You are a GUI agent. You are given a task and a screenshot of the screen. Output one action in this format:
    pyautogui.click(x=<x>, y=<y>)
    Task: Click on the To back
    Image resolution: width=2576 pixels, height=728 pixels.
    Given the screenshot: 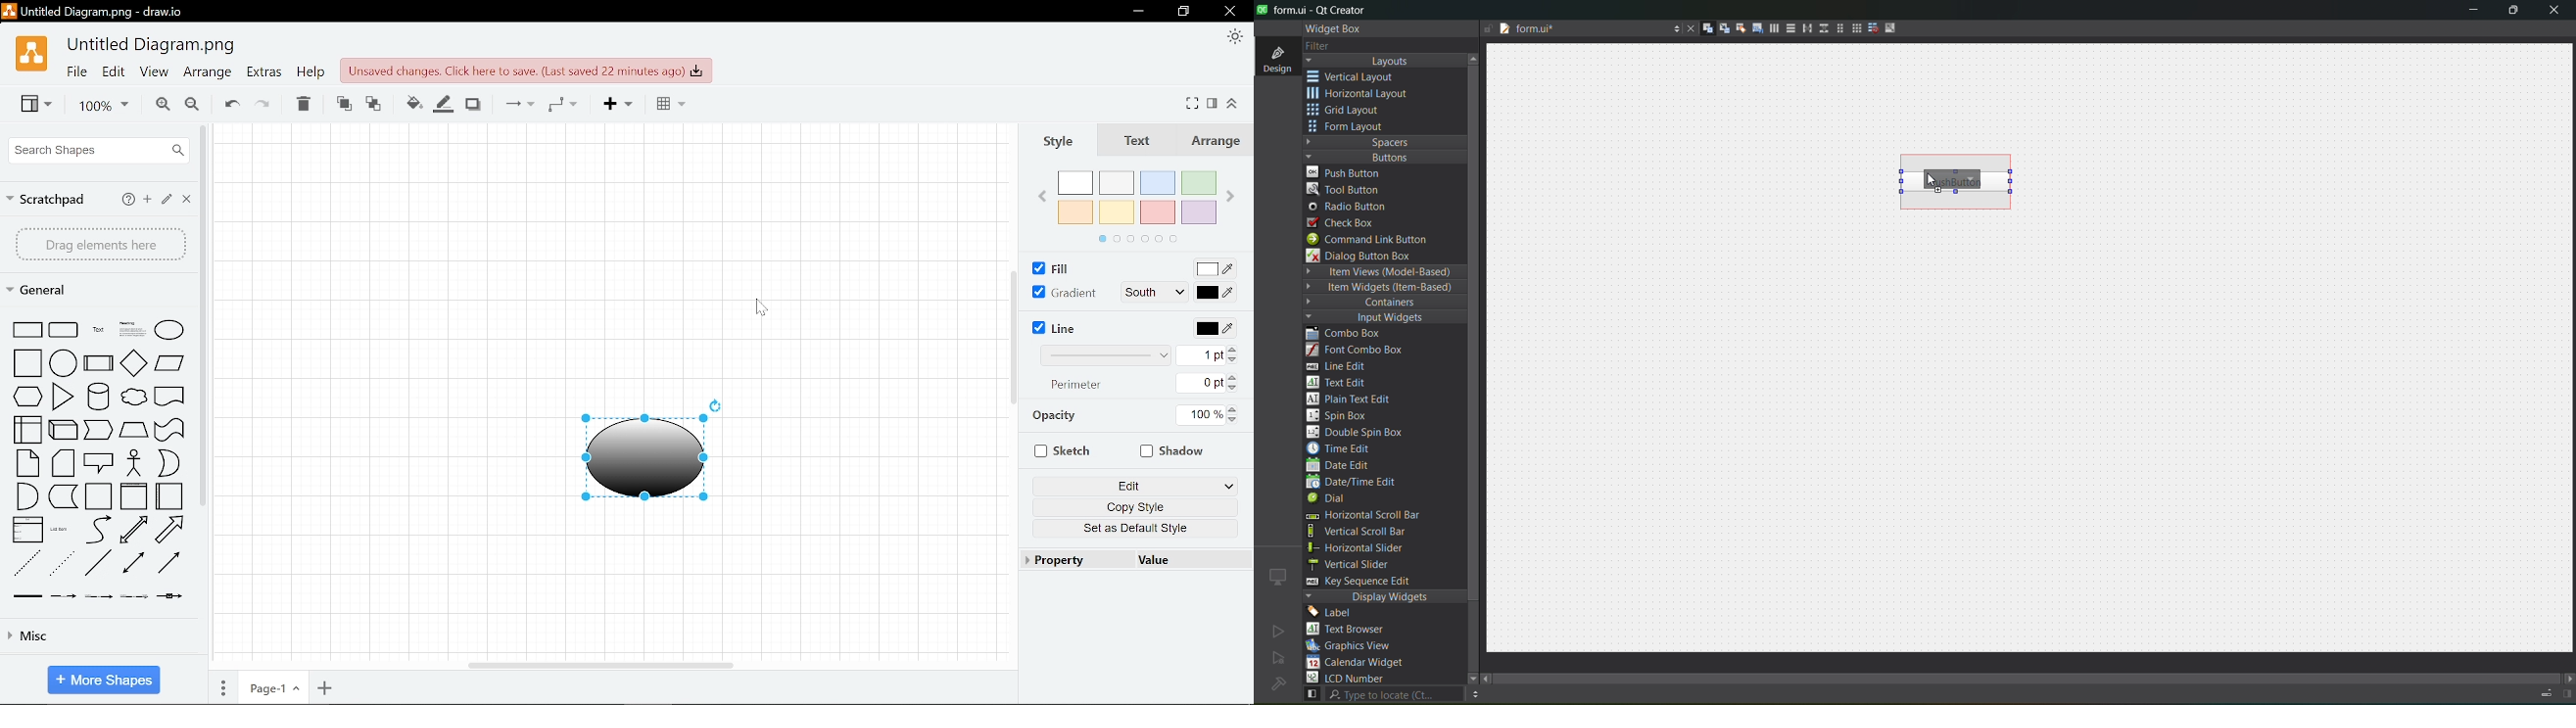 What is the action you would take?
    pyautogui.click(x=373, y=102)
    